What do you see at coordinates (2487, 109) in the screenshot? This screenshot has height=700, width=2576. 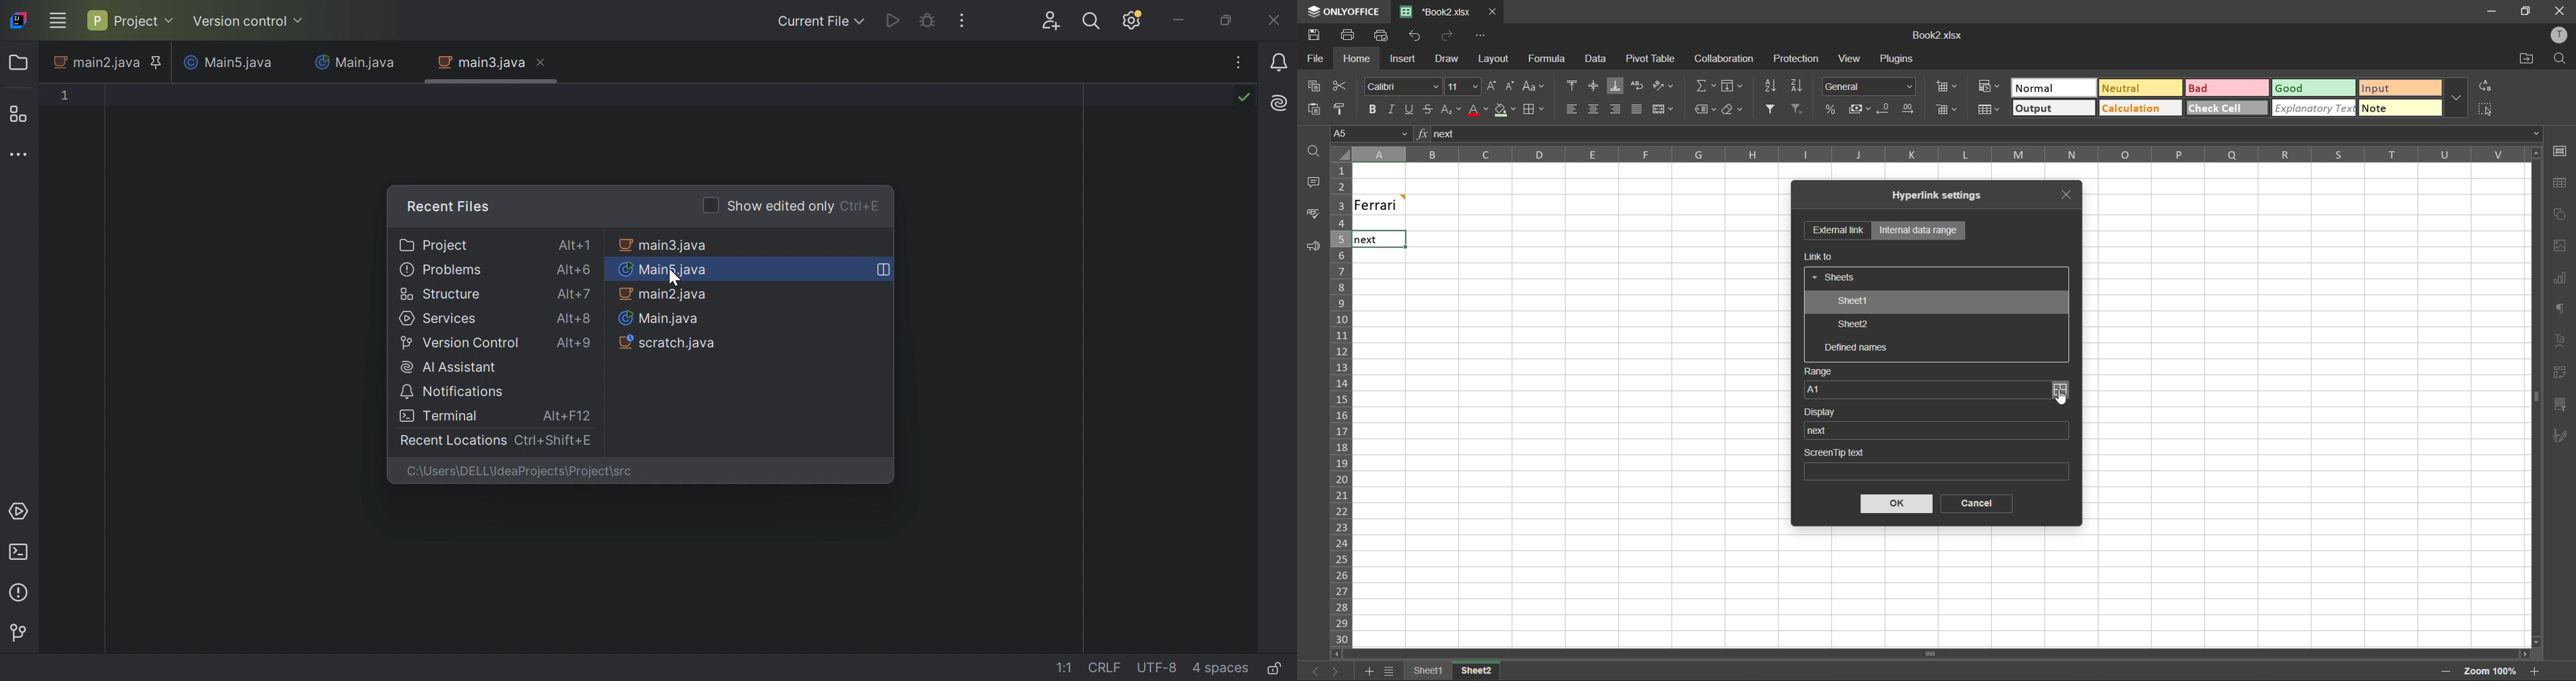 I see `select all` at bounding box center [2487, 109].